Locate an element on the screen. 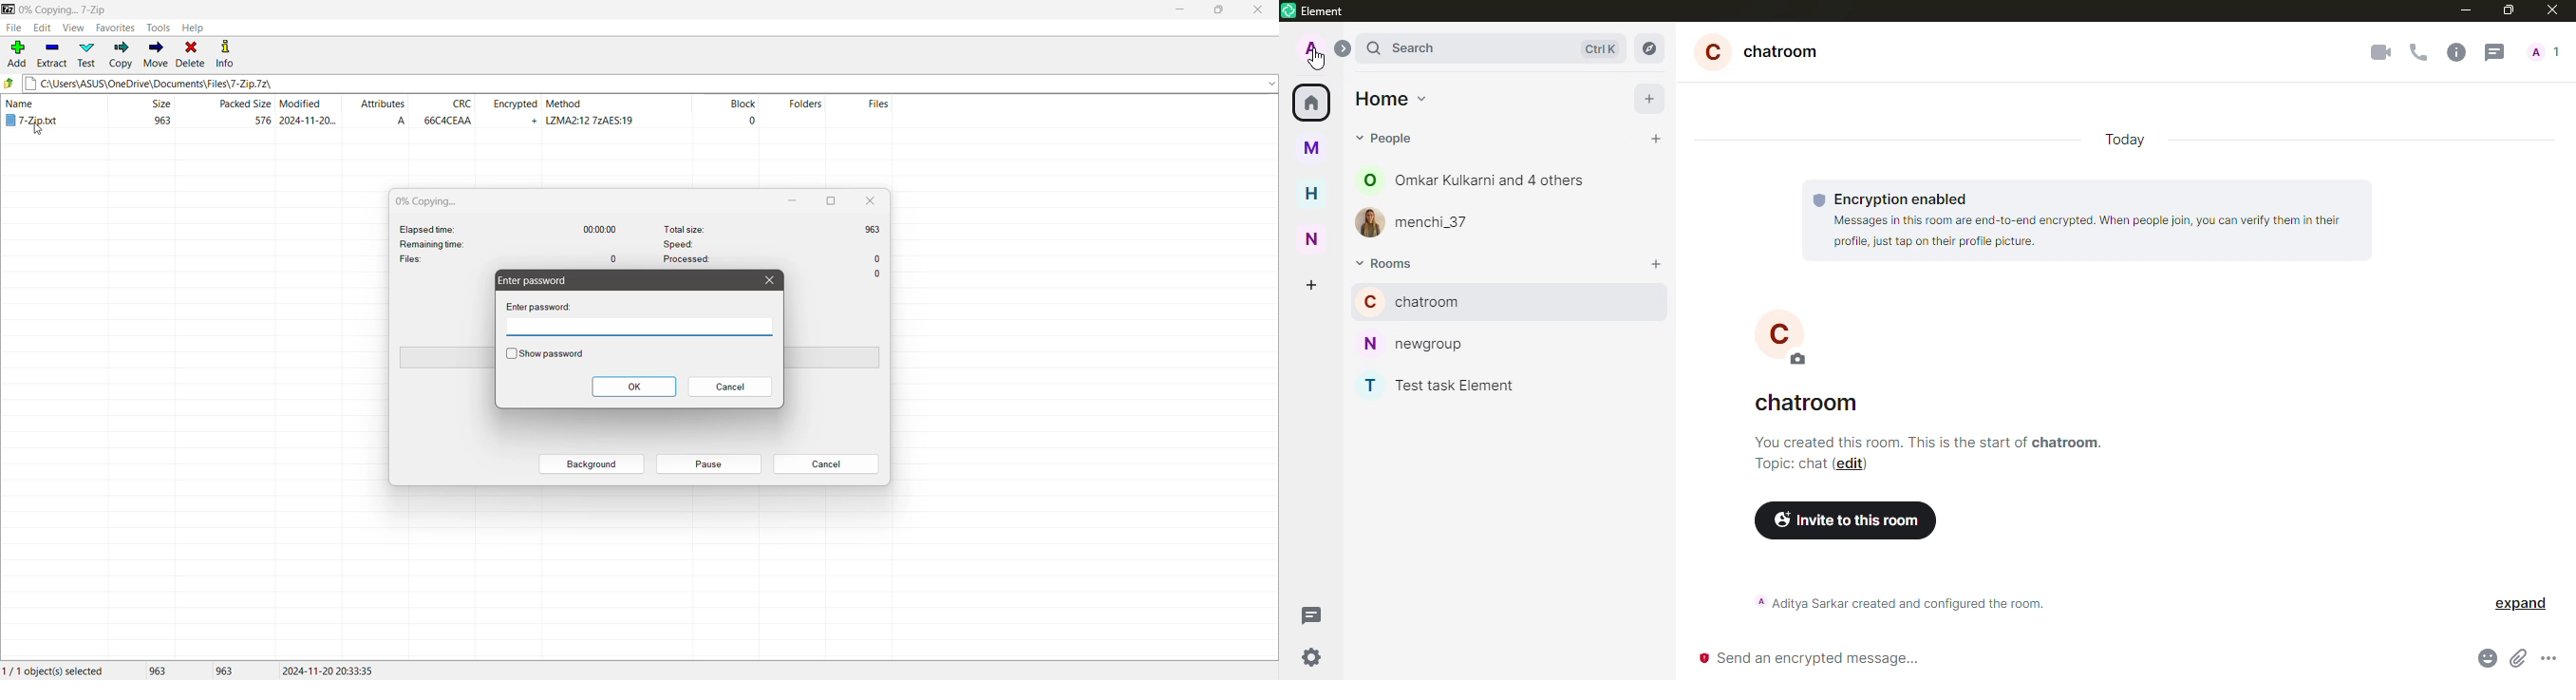  invite to this room is located at coordinates (1846, 521).